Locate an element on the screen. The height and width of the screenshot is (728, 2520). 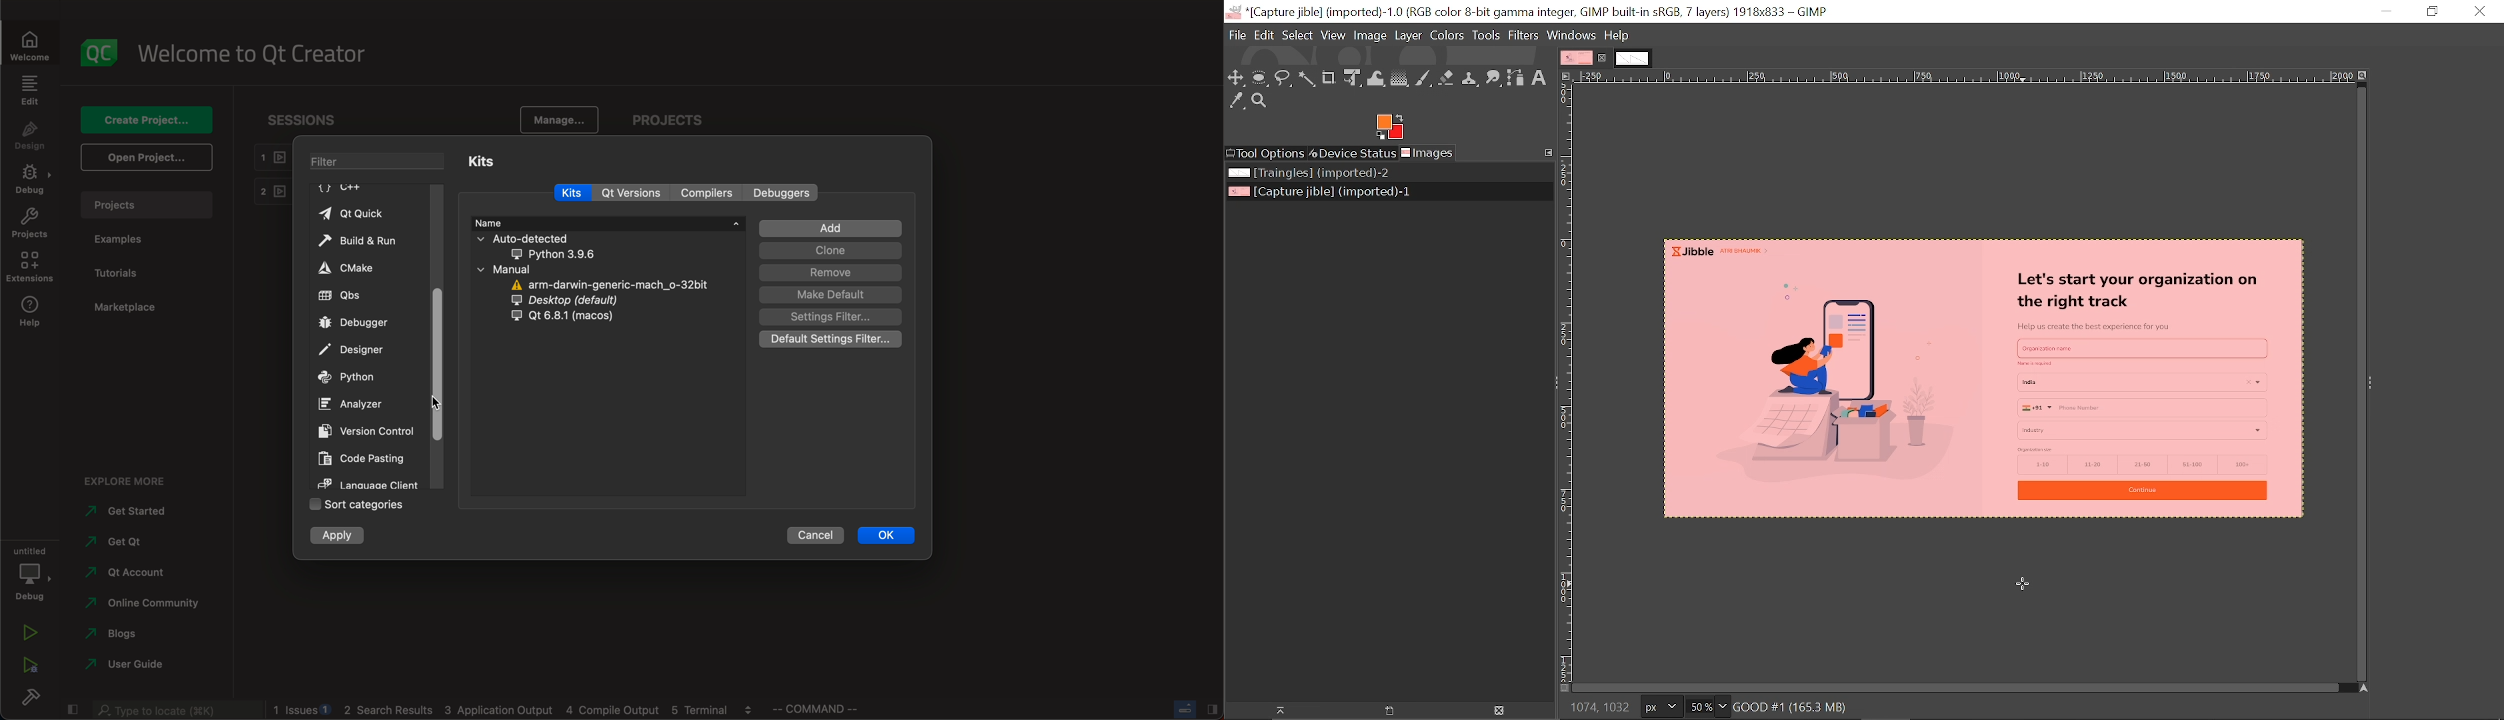
debuggers is located at coordinates (783, 192).